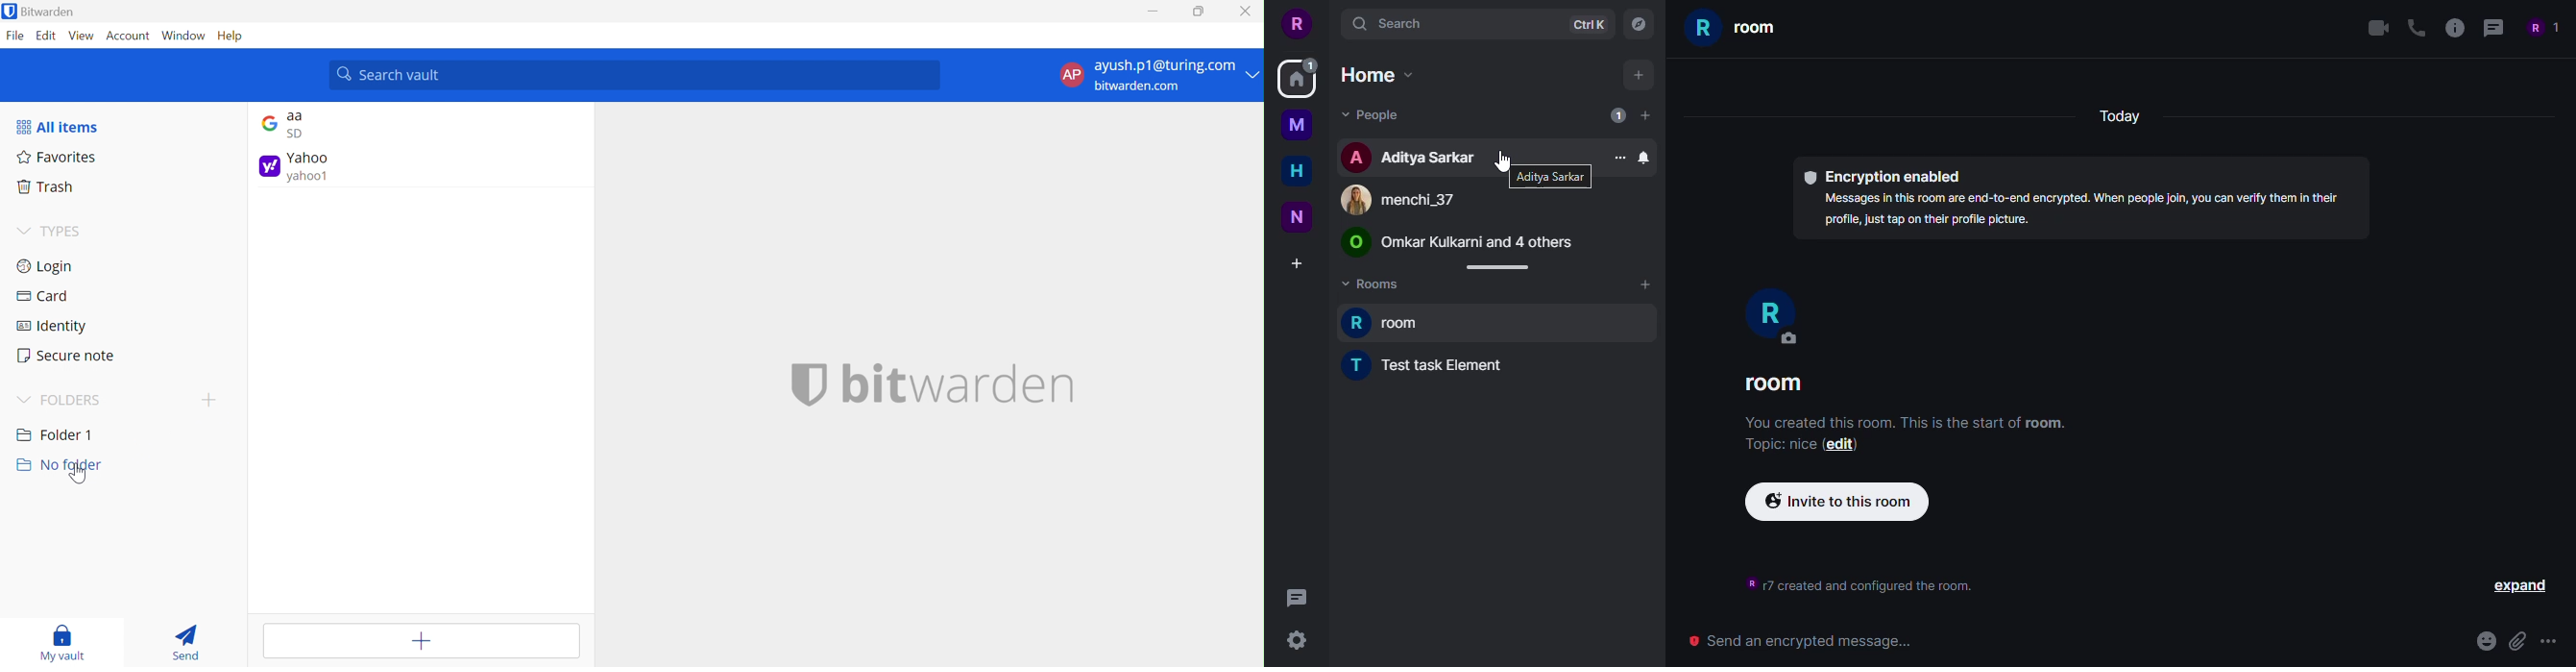 This screenshot has width=2576, height=672. I want to click on more, so click(1618, 158).